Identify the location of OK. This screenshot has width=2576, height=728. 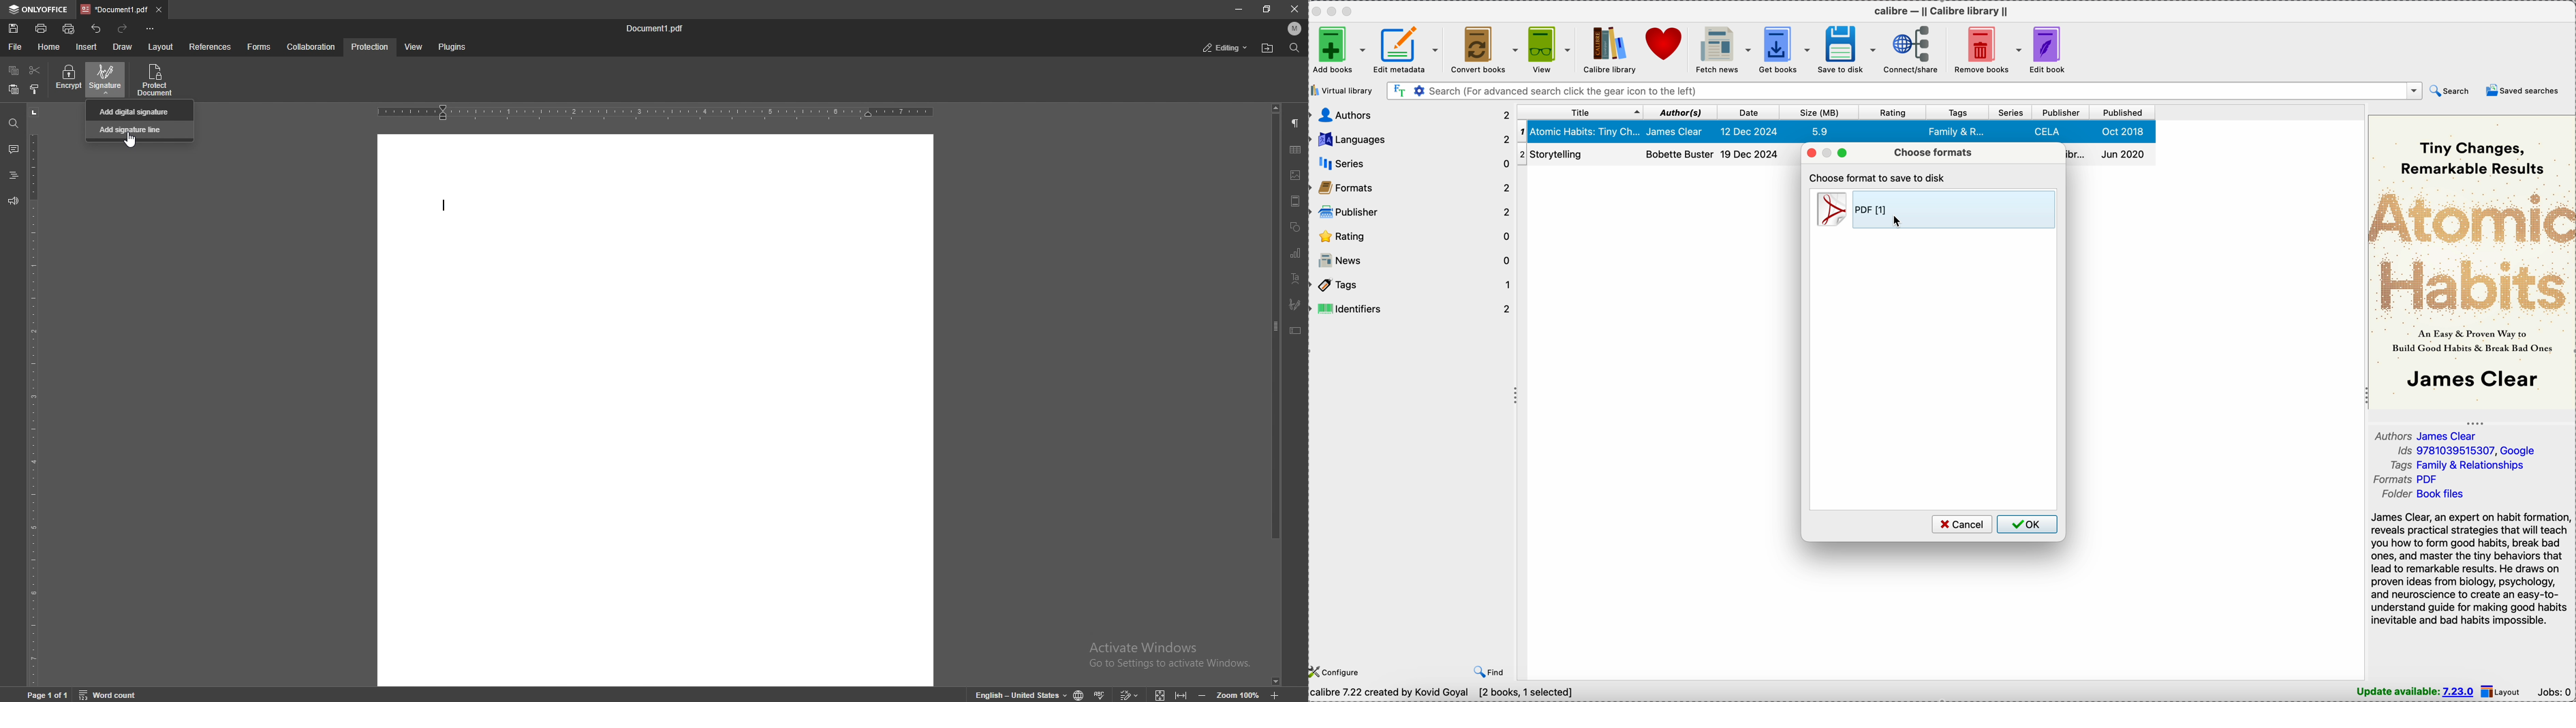
(2028, 525).